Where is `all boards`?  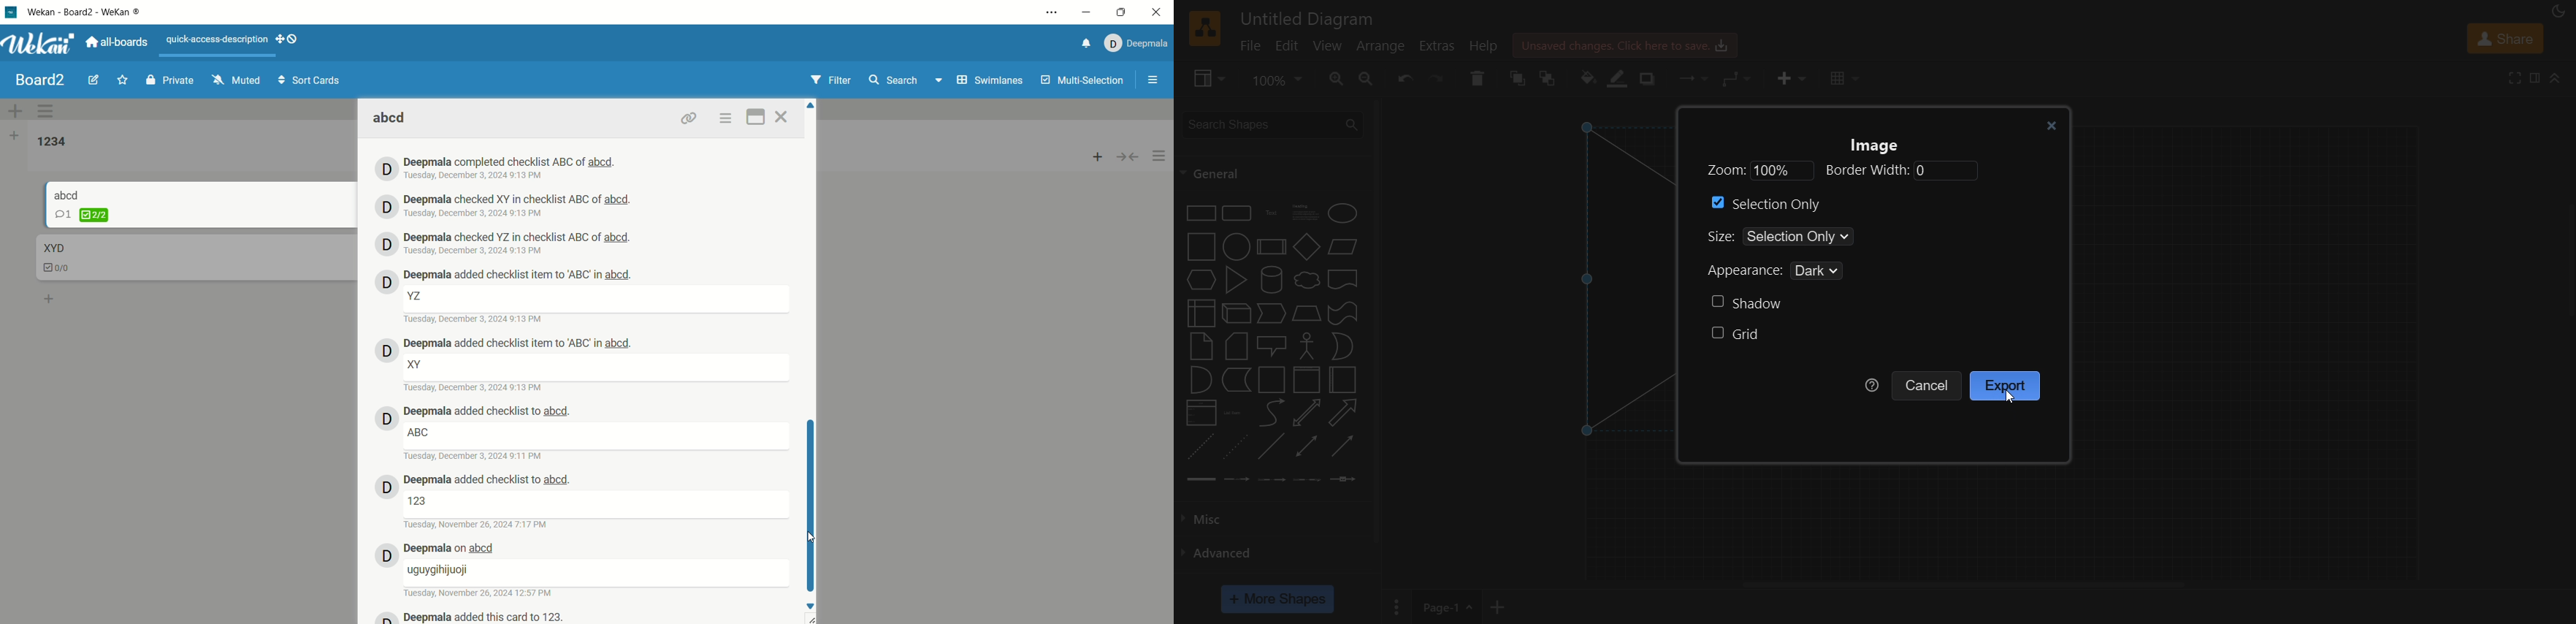
all boards is located at coordinates (117, 41).